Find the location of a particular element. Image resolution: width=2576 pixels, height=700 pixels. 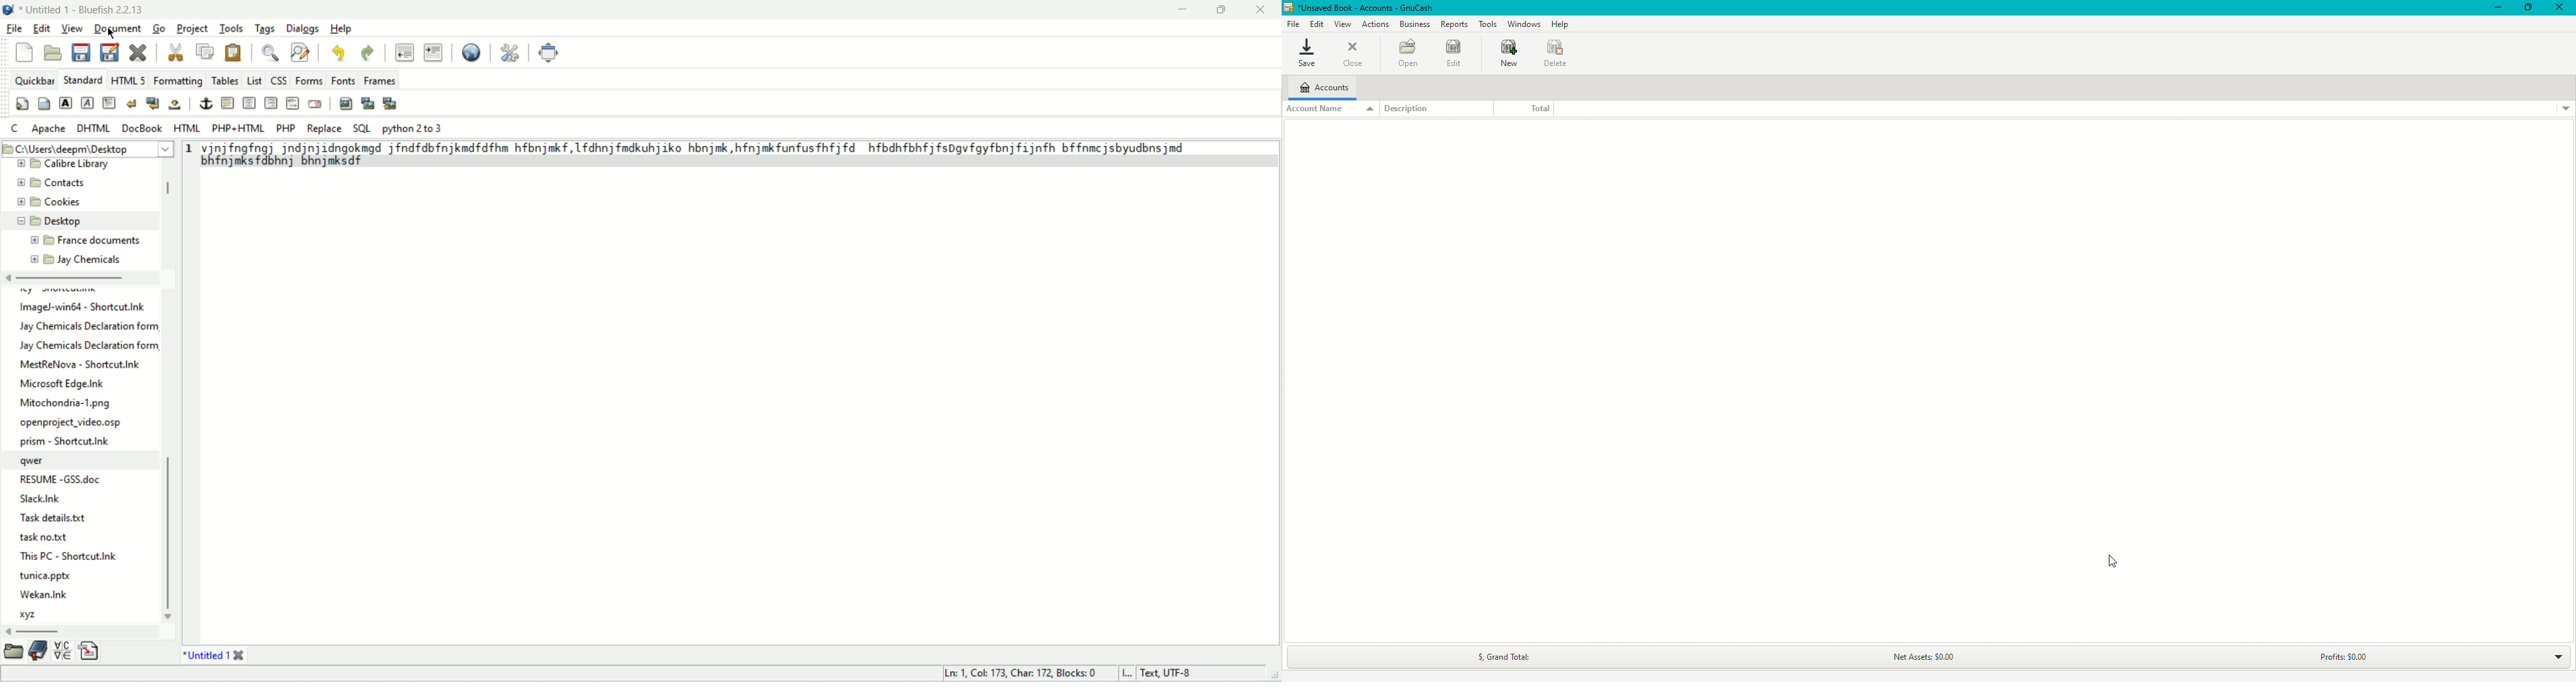

forms is located at coordinates (309, 80).